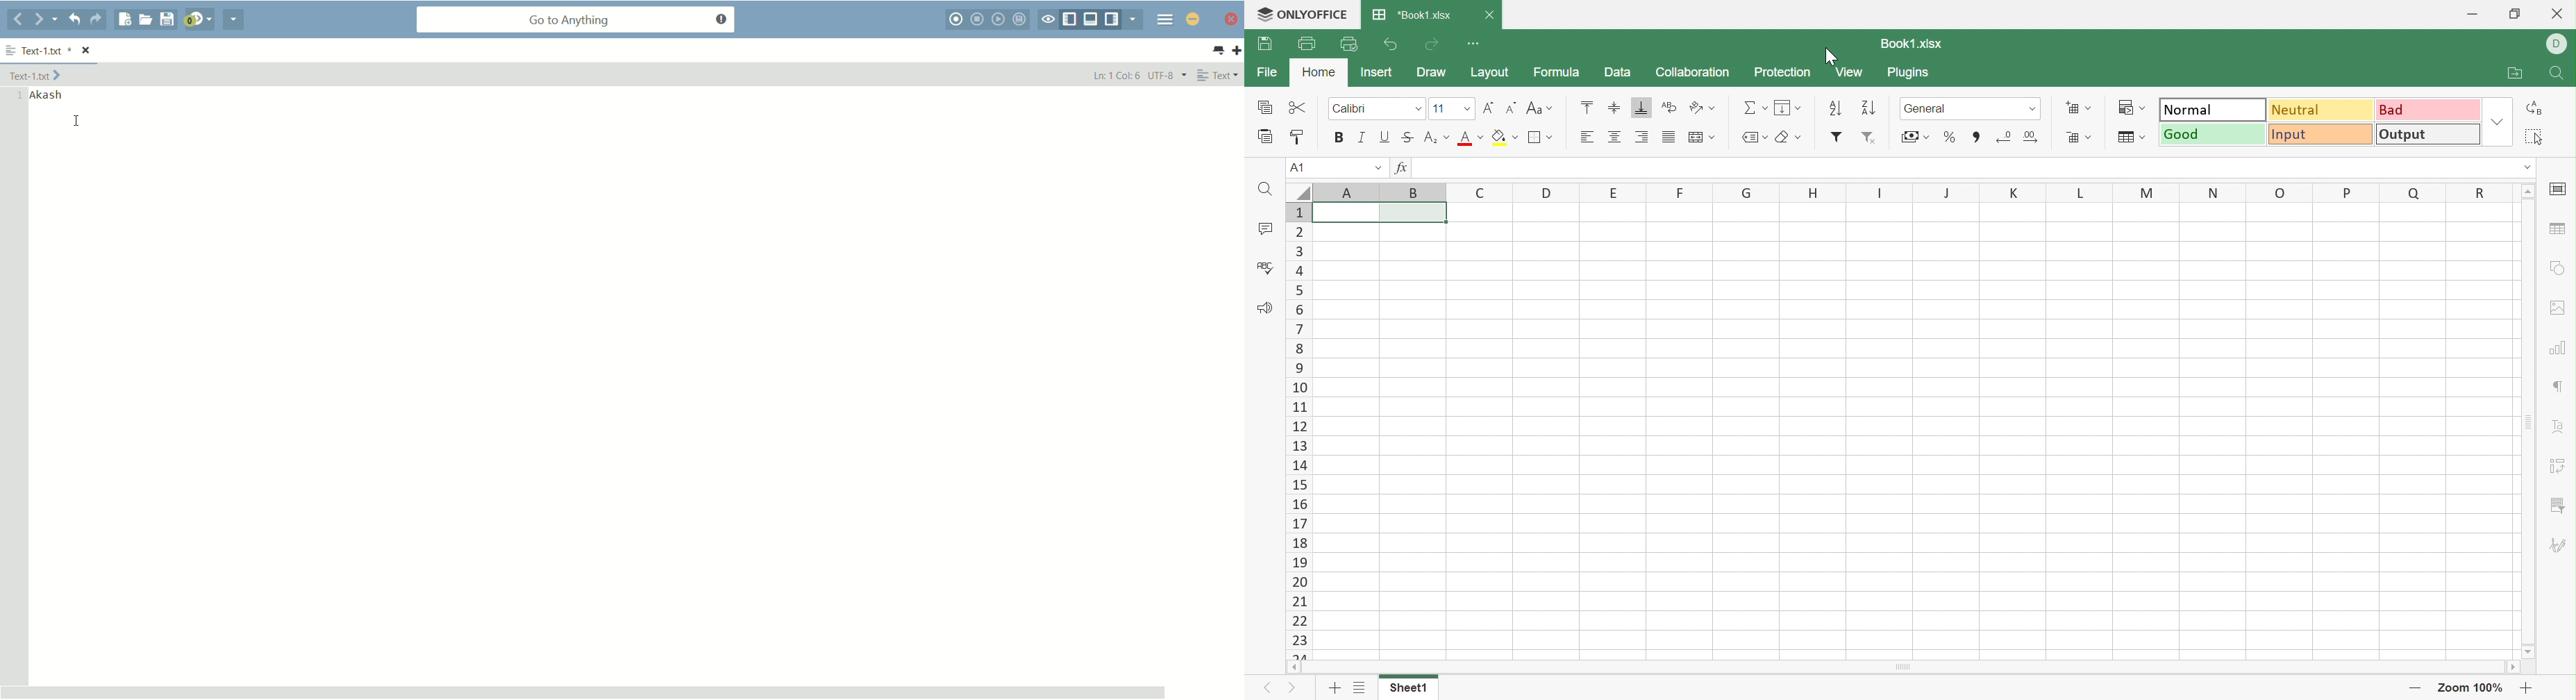  I want to click on show specific sidebar/tab, so click(1133, 19).